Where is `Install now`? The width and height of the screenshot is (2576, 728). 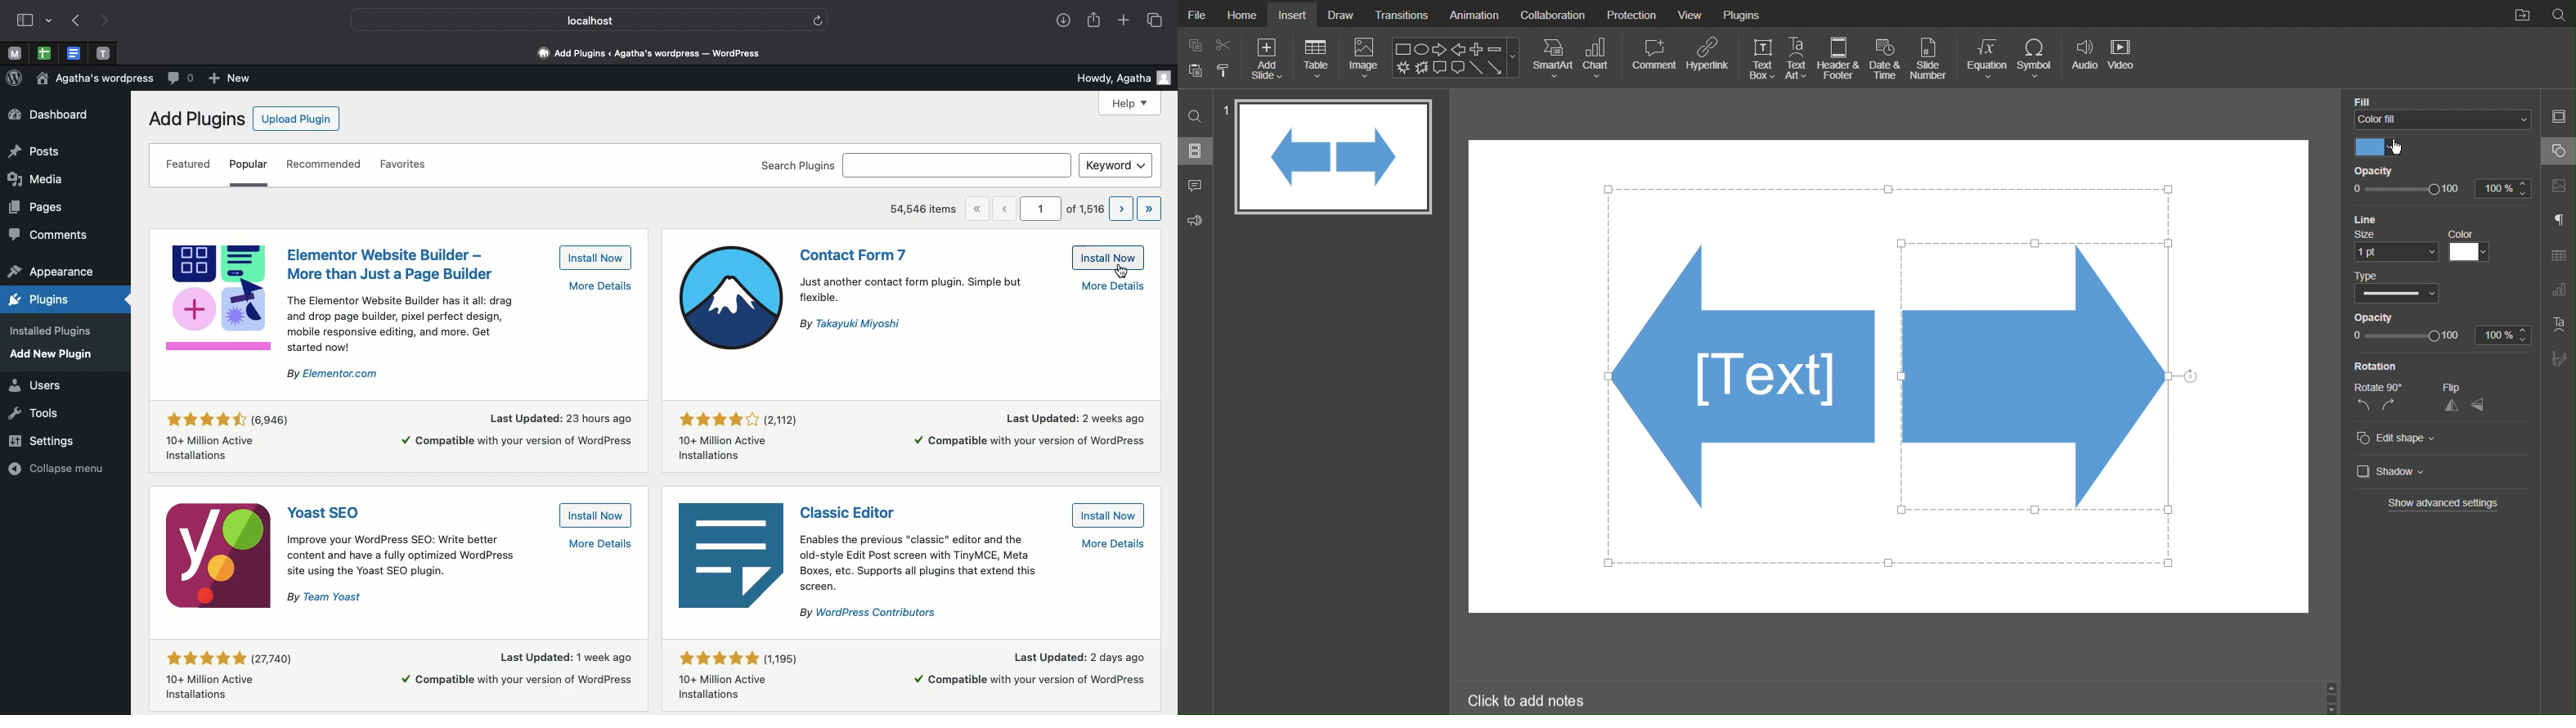 Install now is located at coordinates (1122, 271).